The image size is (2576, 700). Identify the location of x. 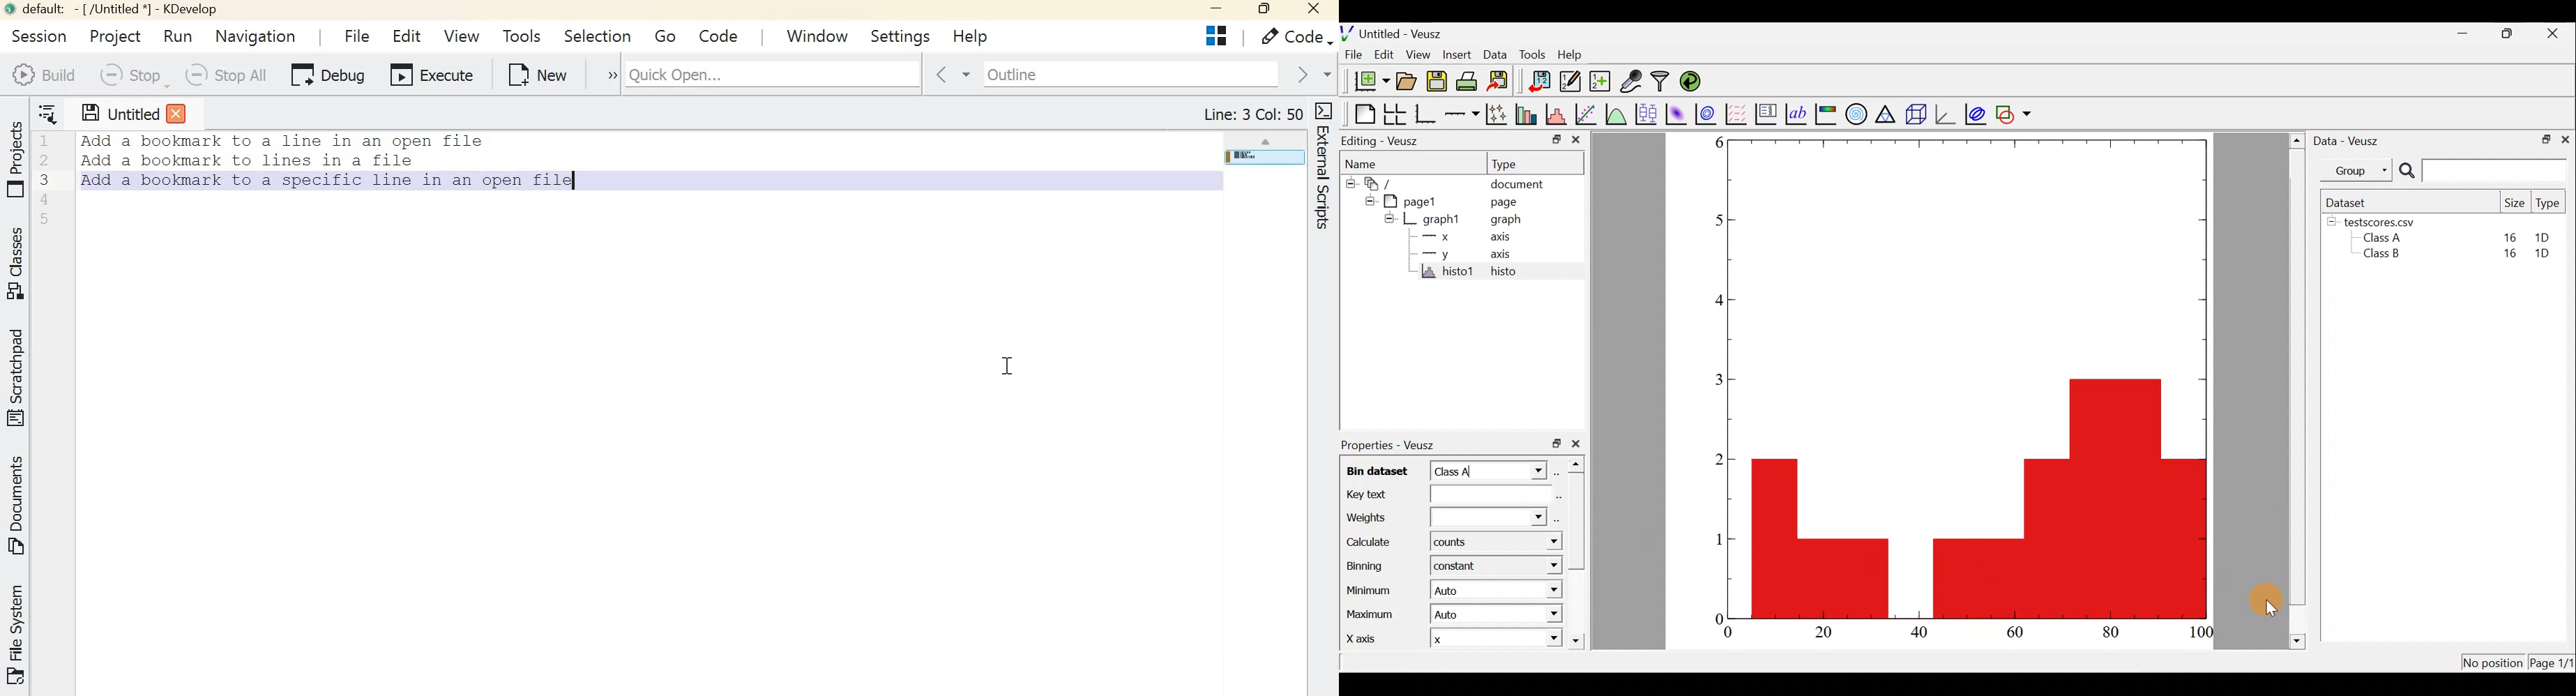
(1435, 238).